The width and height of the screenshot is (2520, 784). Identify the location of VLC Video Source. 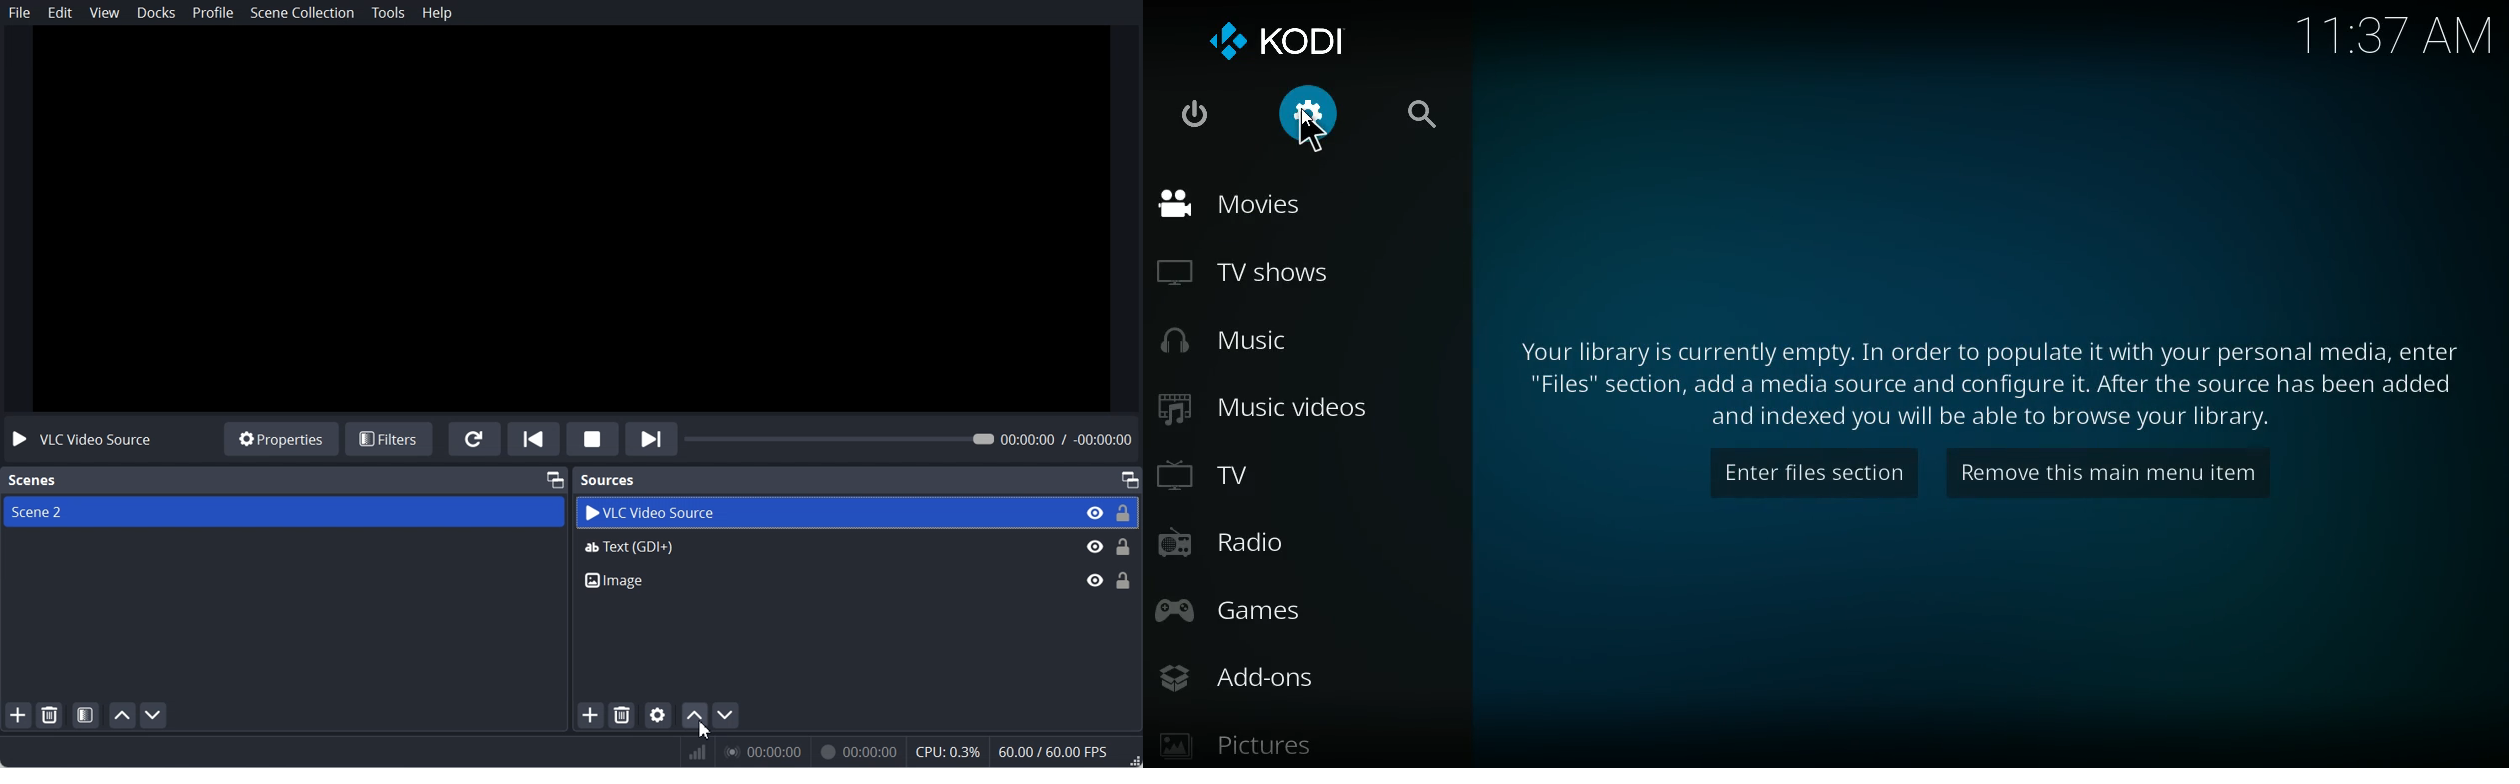
(858, 512).